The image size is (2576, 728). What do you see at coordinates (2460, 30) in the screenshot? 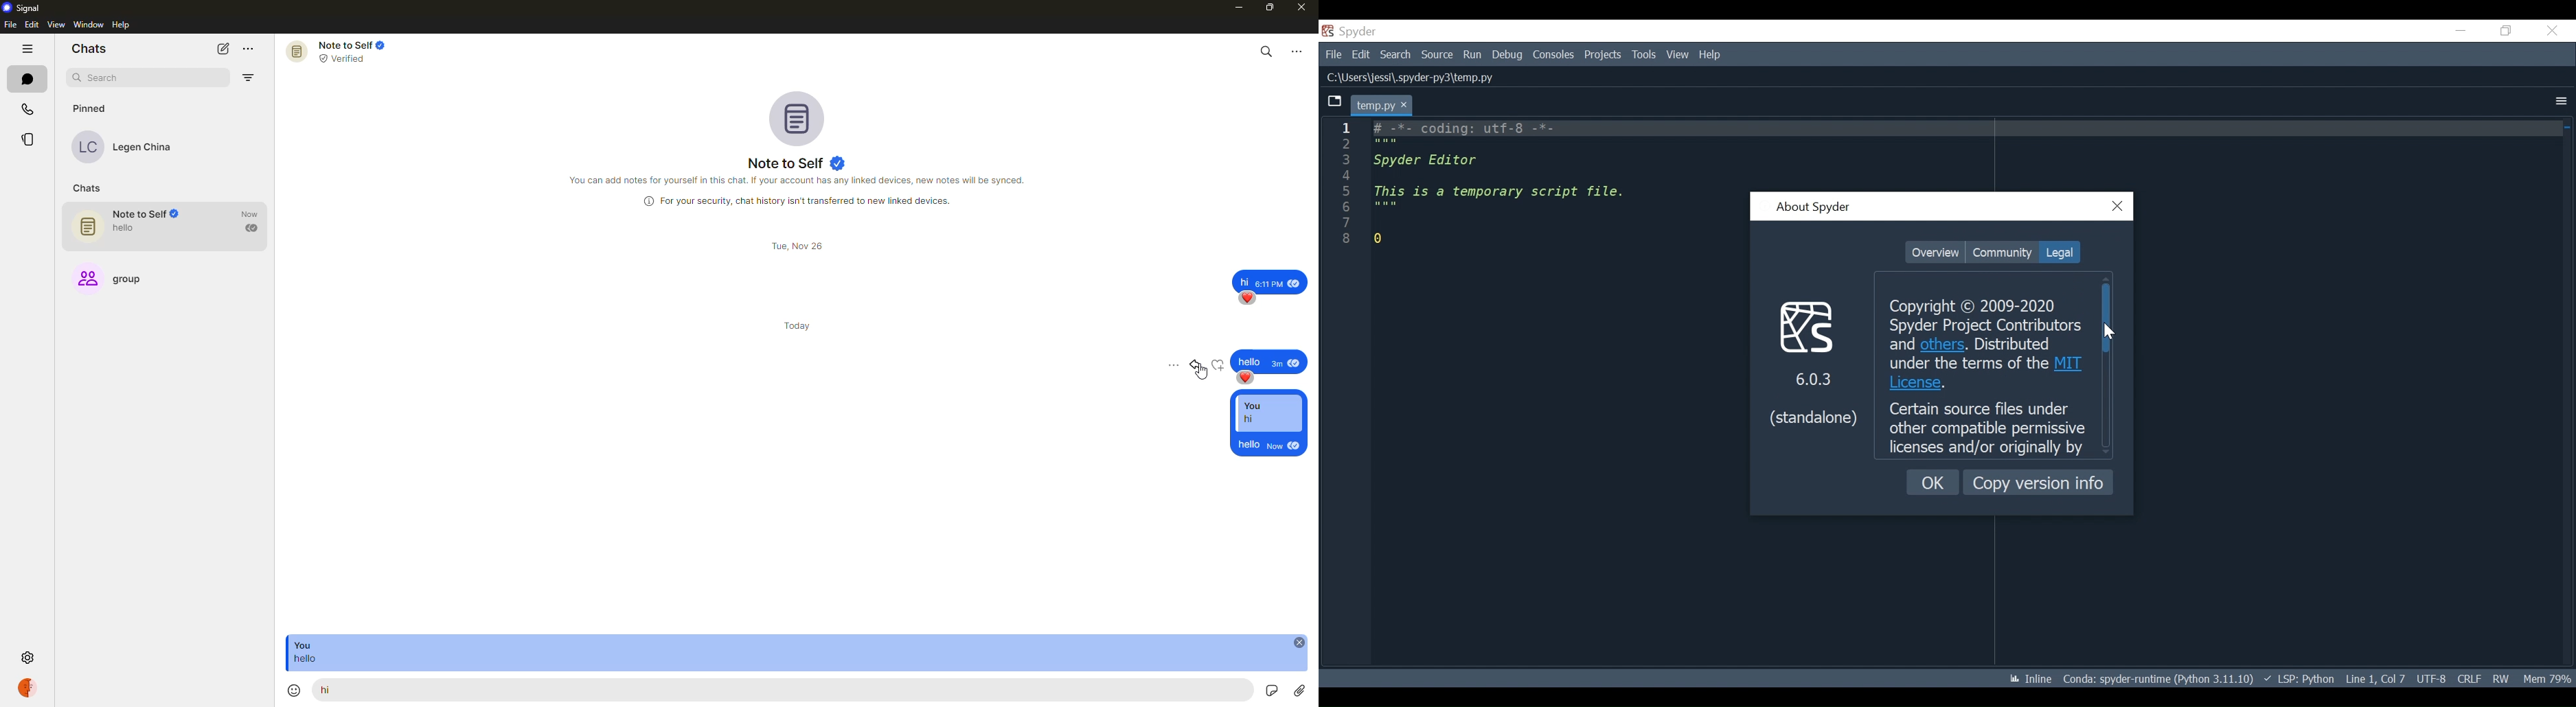
I see `Minimize` at bounding box center [2460, 30].